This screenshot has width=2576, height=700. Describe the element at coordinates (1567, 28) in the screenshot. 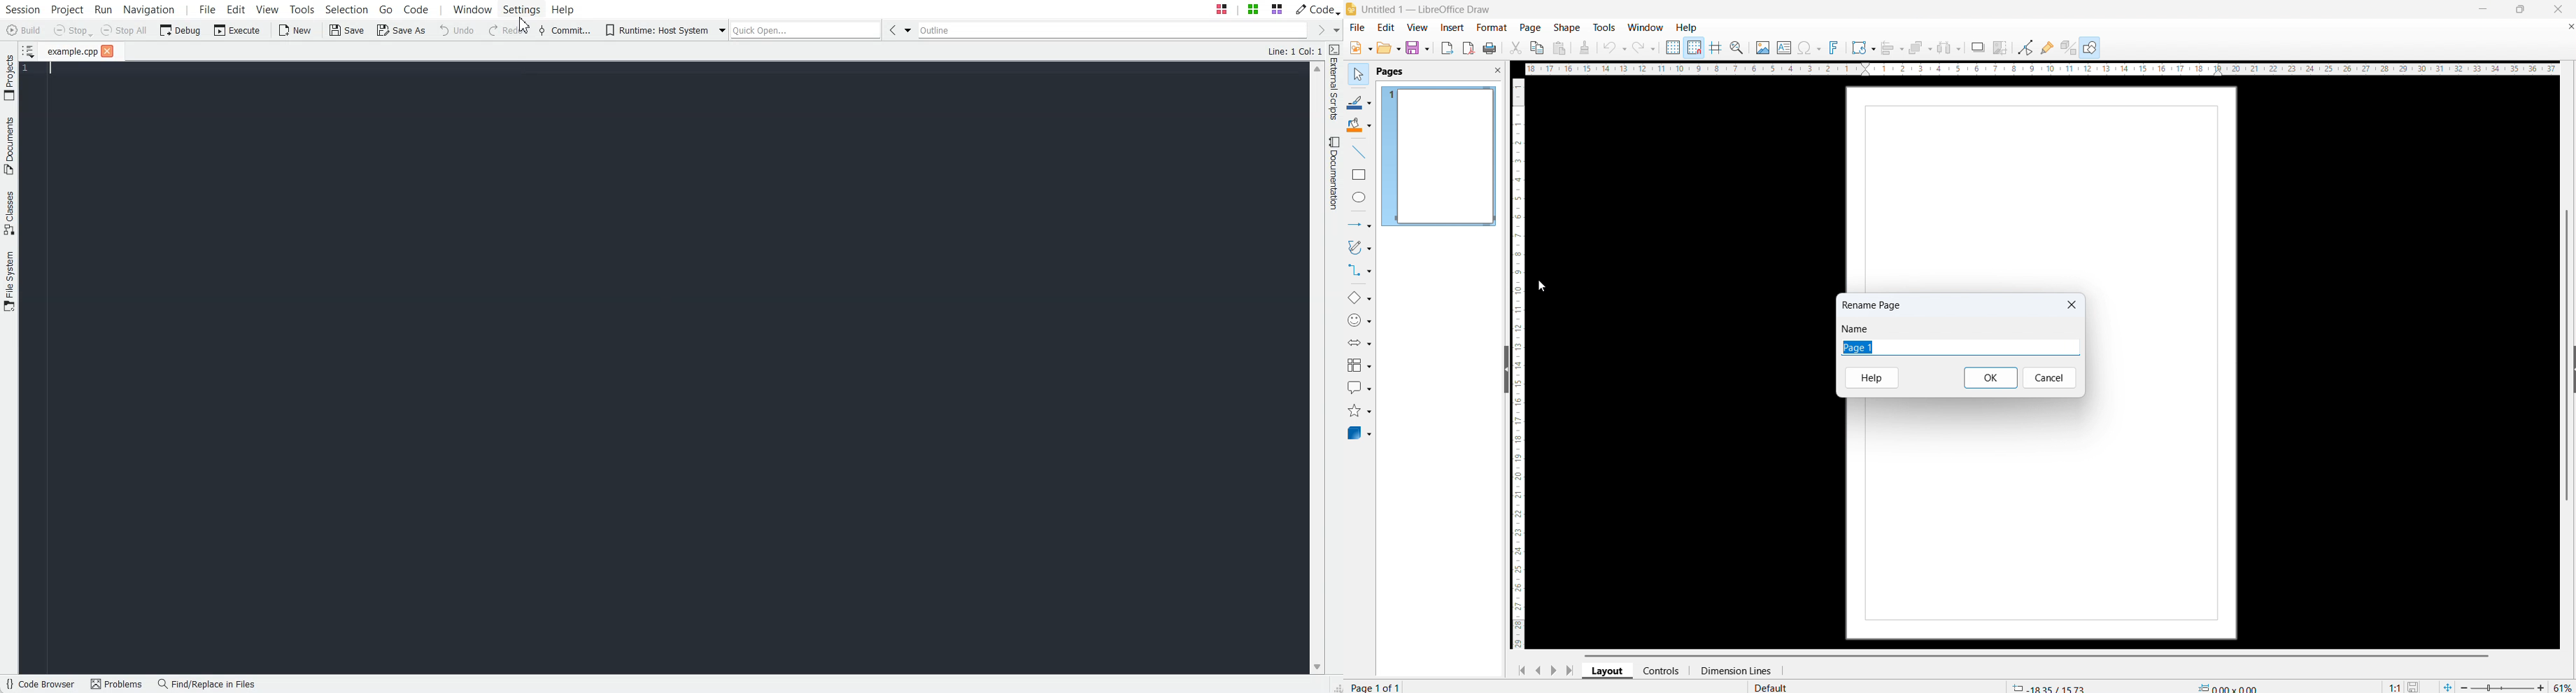

I see `shape` at that location.